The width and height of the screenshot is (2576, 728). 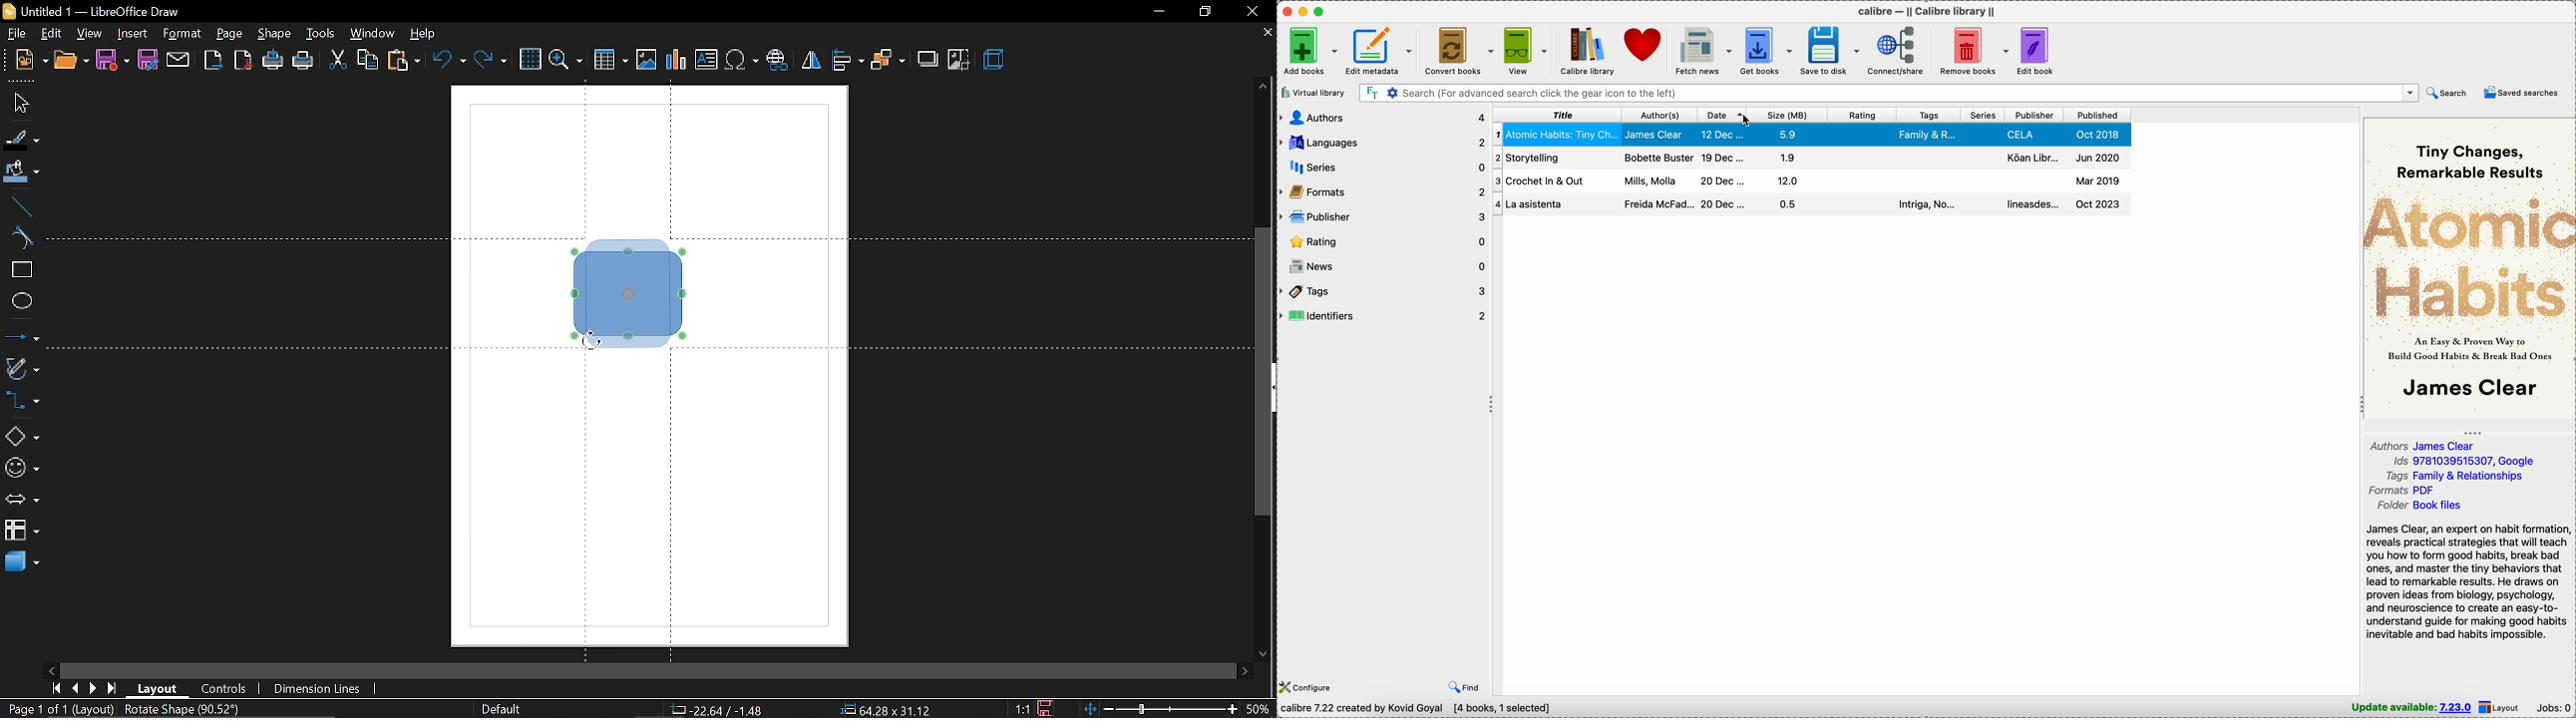 What do you see at coordinates (1808, 181) in the screenshot?
I see `La Asistentaa book details` at bounding box center [1808, 181].